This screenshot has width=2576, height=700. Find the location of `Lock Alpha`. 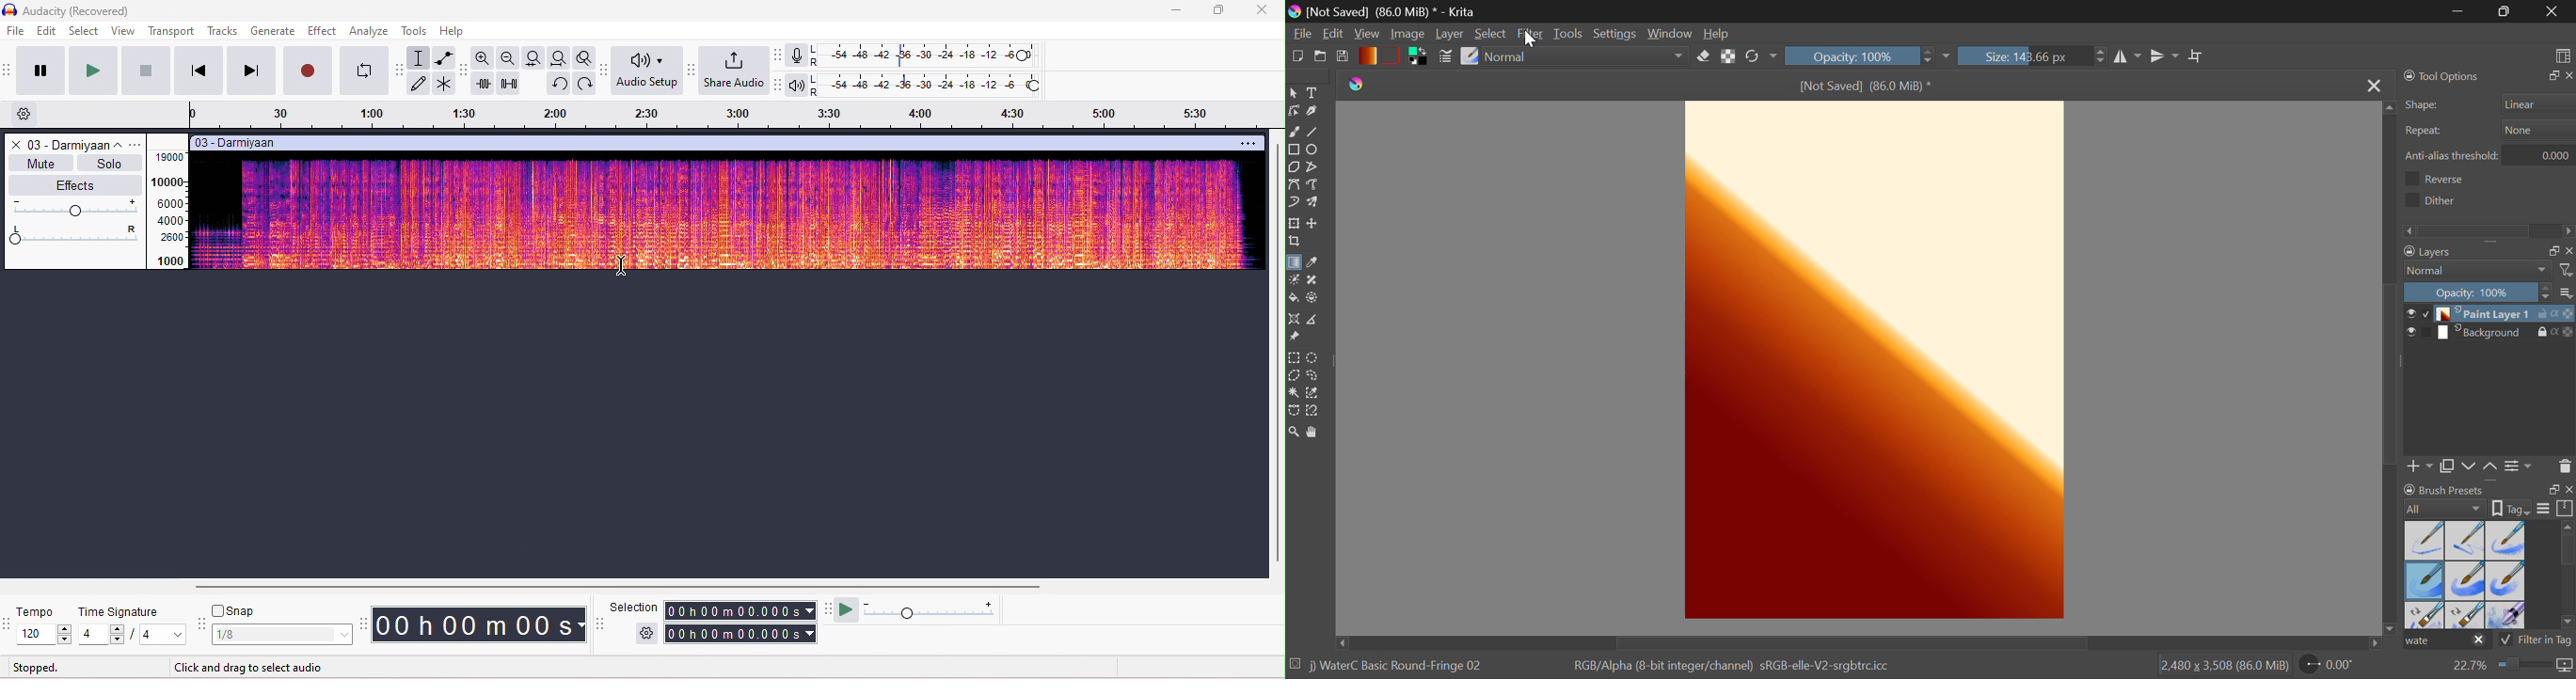

Lock Alpha is located at coordinates (1728, 58).